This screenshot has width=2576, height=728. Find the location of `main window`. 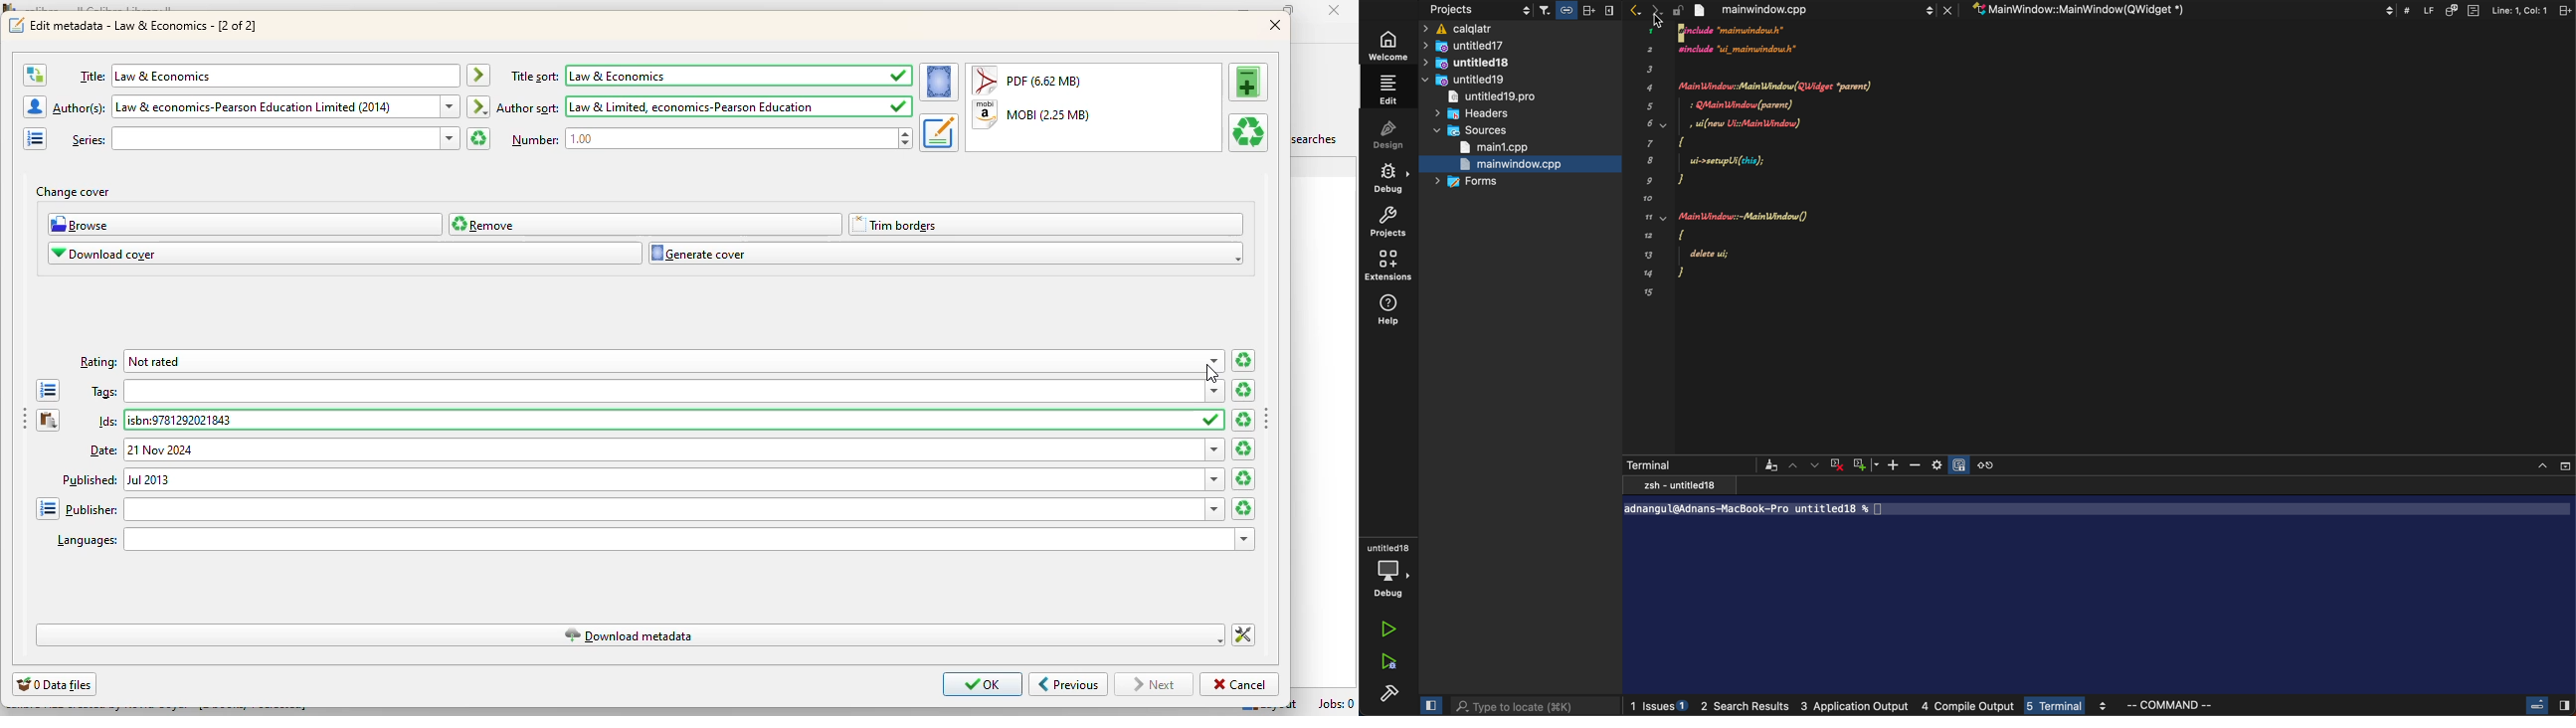

main window is located at coordinates (1814, 8).